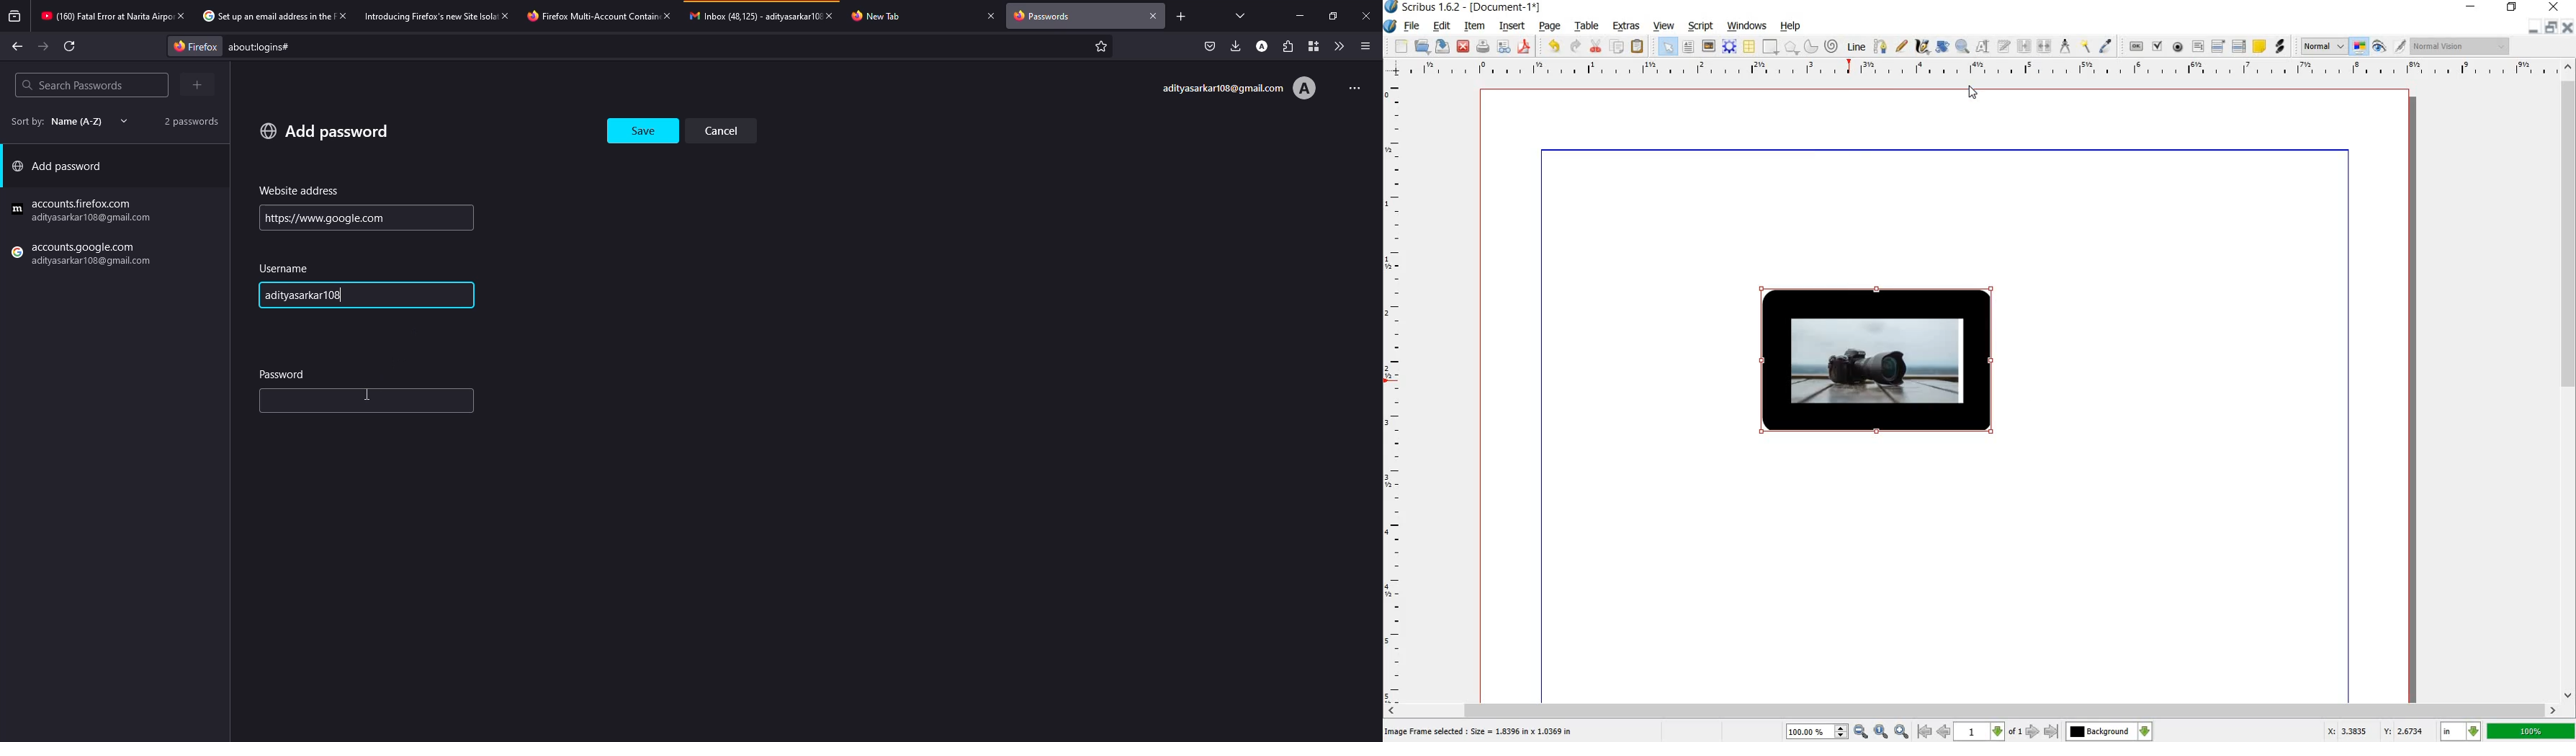 The height and width of the screenshot is (756, 2576). I want to click on google, so click(84, 211).